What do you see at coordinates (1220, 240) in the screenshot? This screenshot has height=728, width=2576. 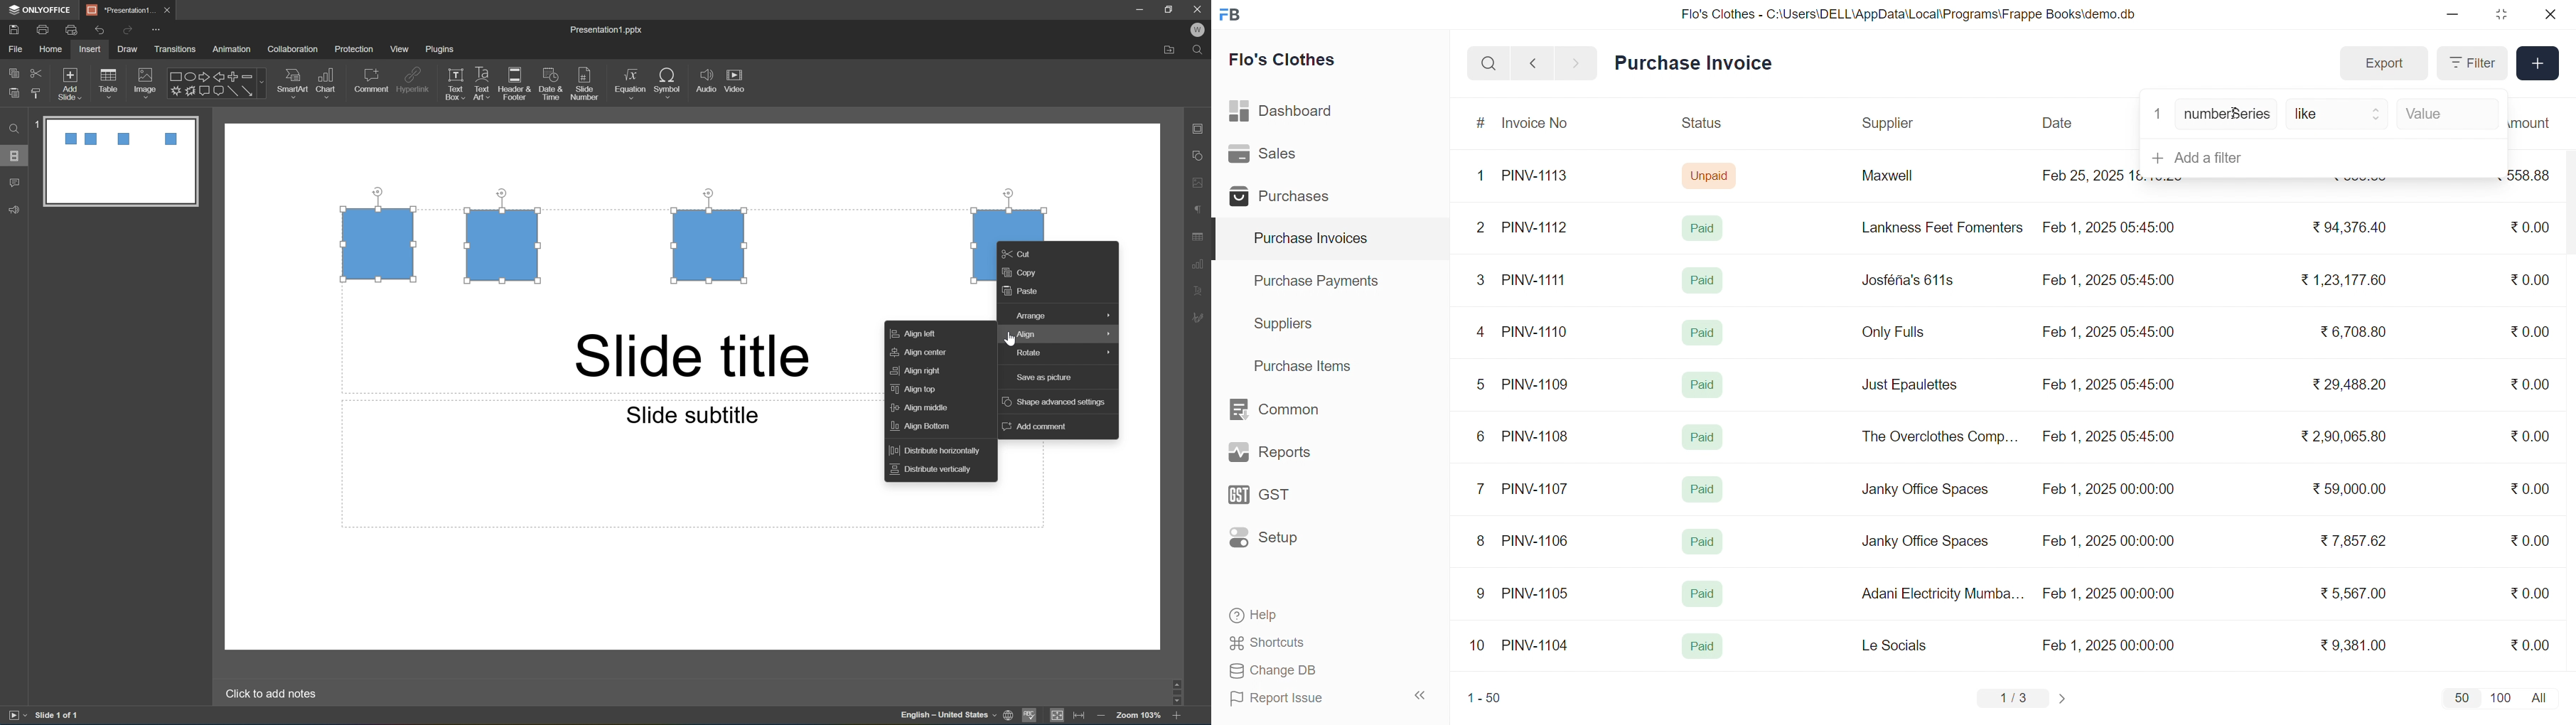 I see `selected` at bounding box center [1220, 240].